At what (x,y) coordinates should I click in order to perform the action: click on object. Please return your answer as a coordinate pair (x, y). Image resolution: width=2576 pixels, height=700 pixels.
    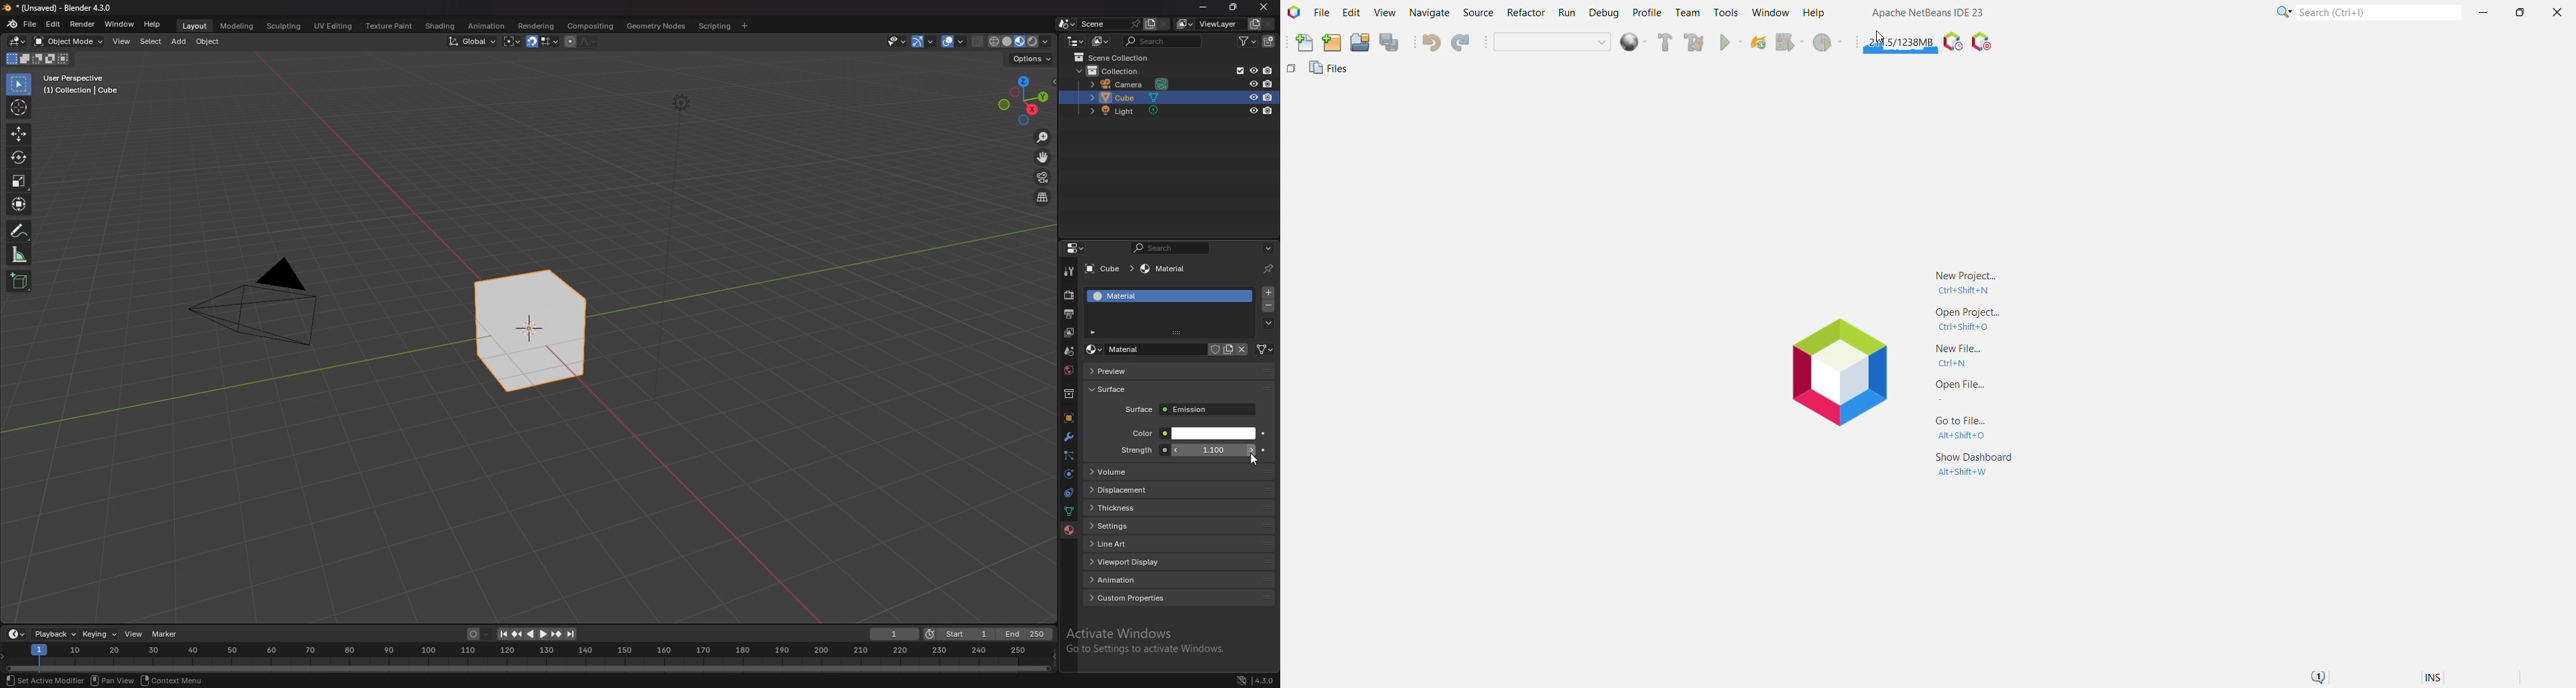
    Looking at the image, I should click on (210, 41).